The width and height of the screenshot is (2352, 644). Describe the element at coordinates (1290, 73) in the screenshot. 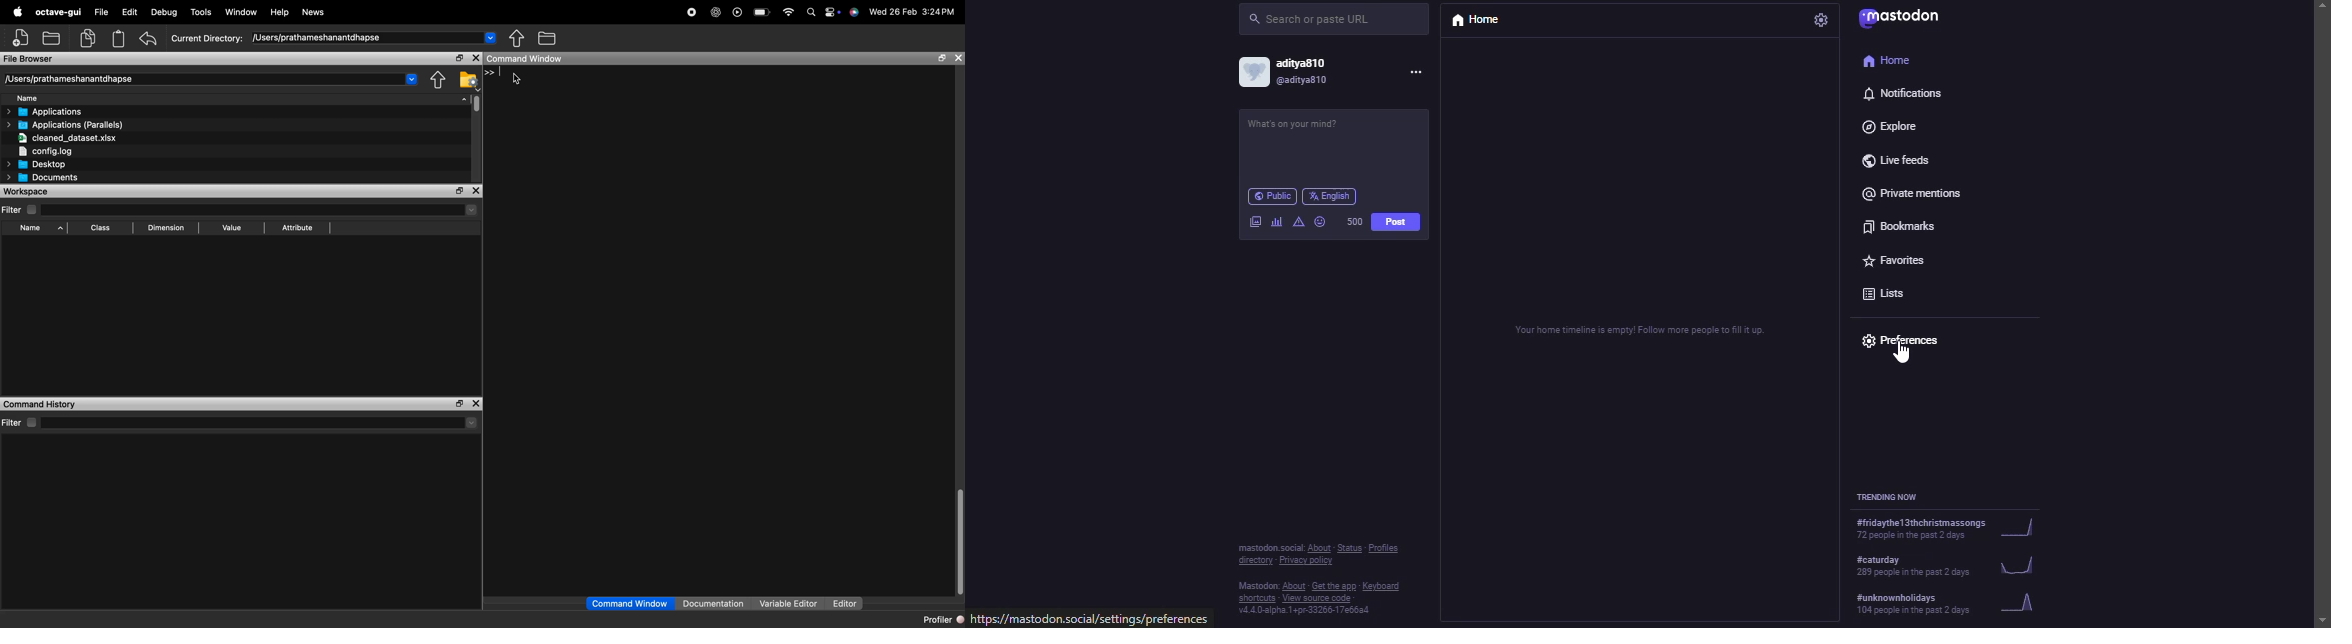

I see `account: aditya810, @aditya810` at that location.